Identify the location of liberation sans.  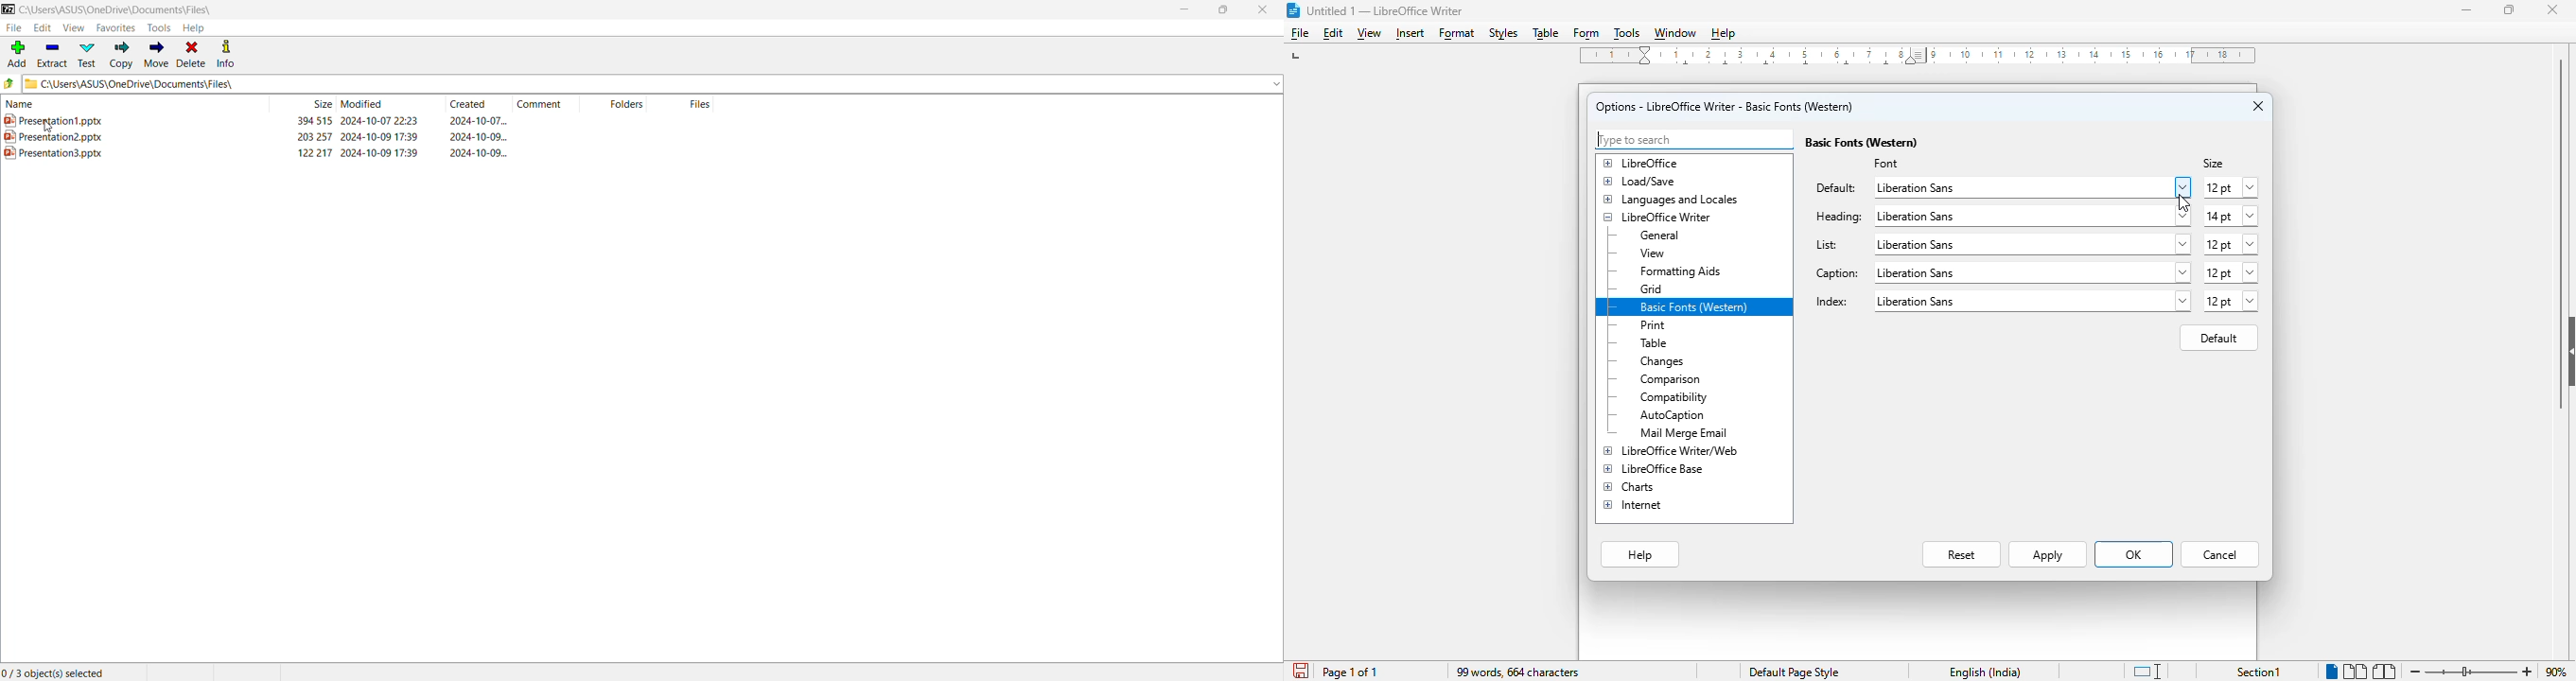
(2032, 302).